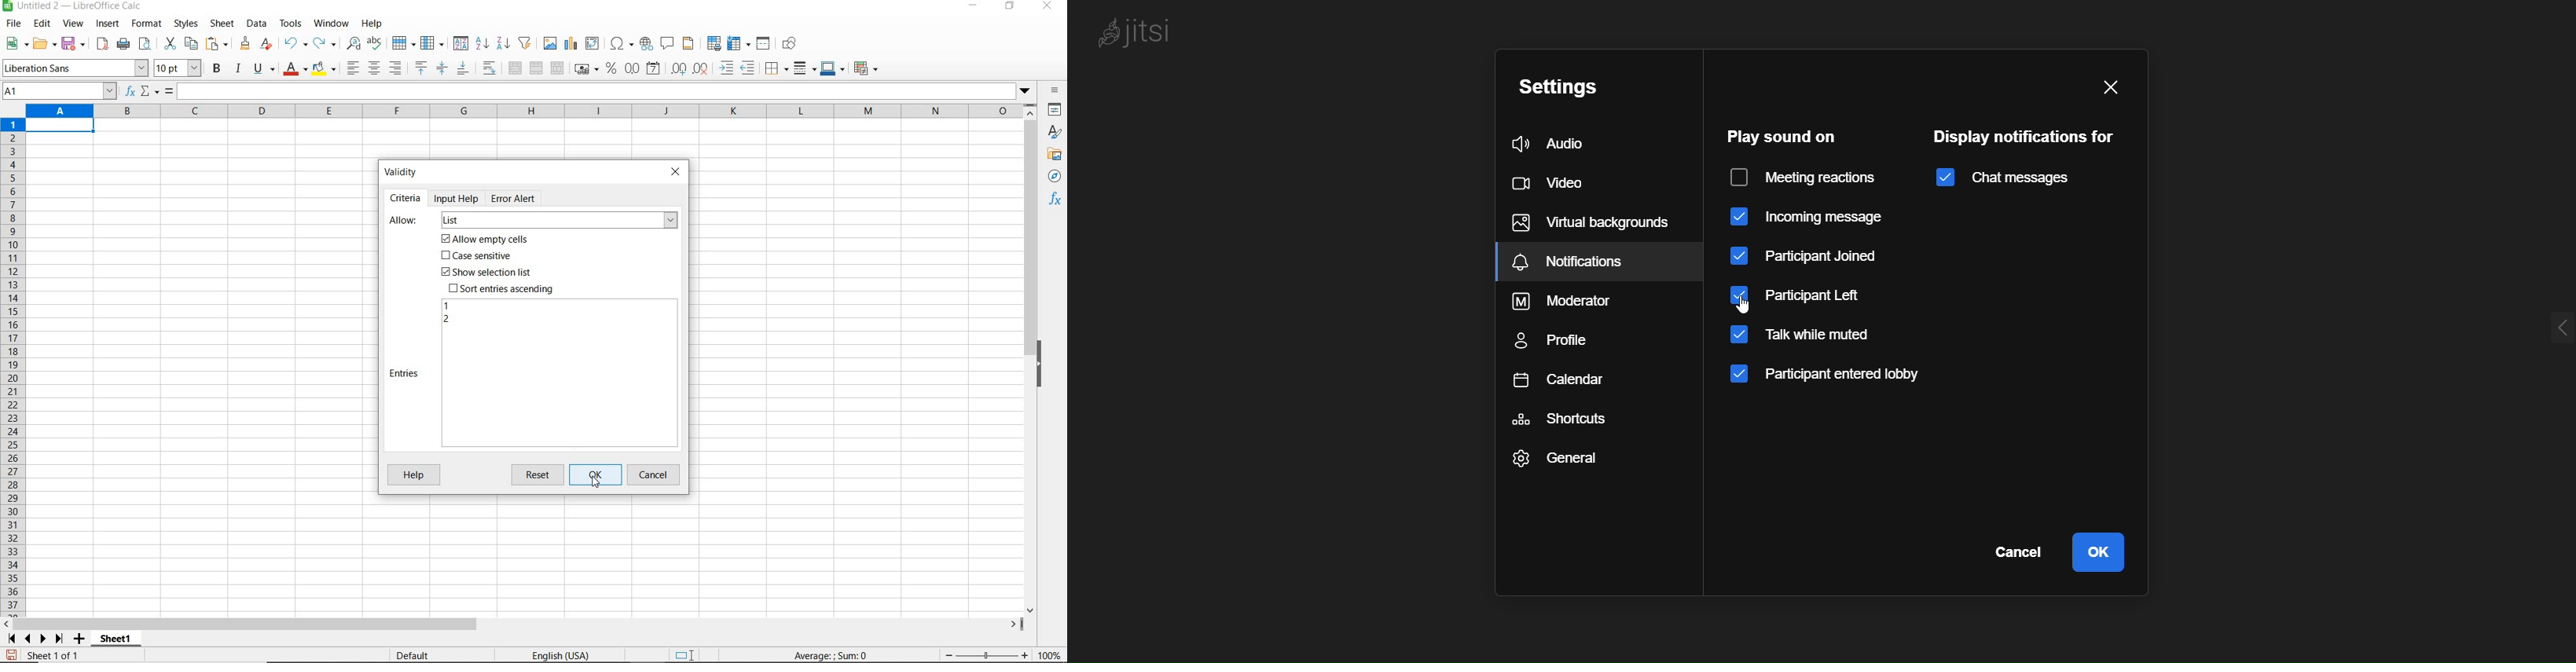  Describe the element at coordinates (192, 43) in the screenshot. I see `copy` at that location.